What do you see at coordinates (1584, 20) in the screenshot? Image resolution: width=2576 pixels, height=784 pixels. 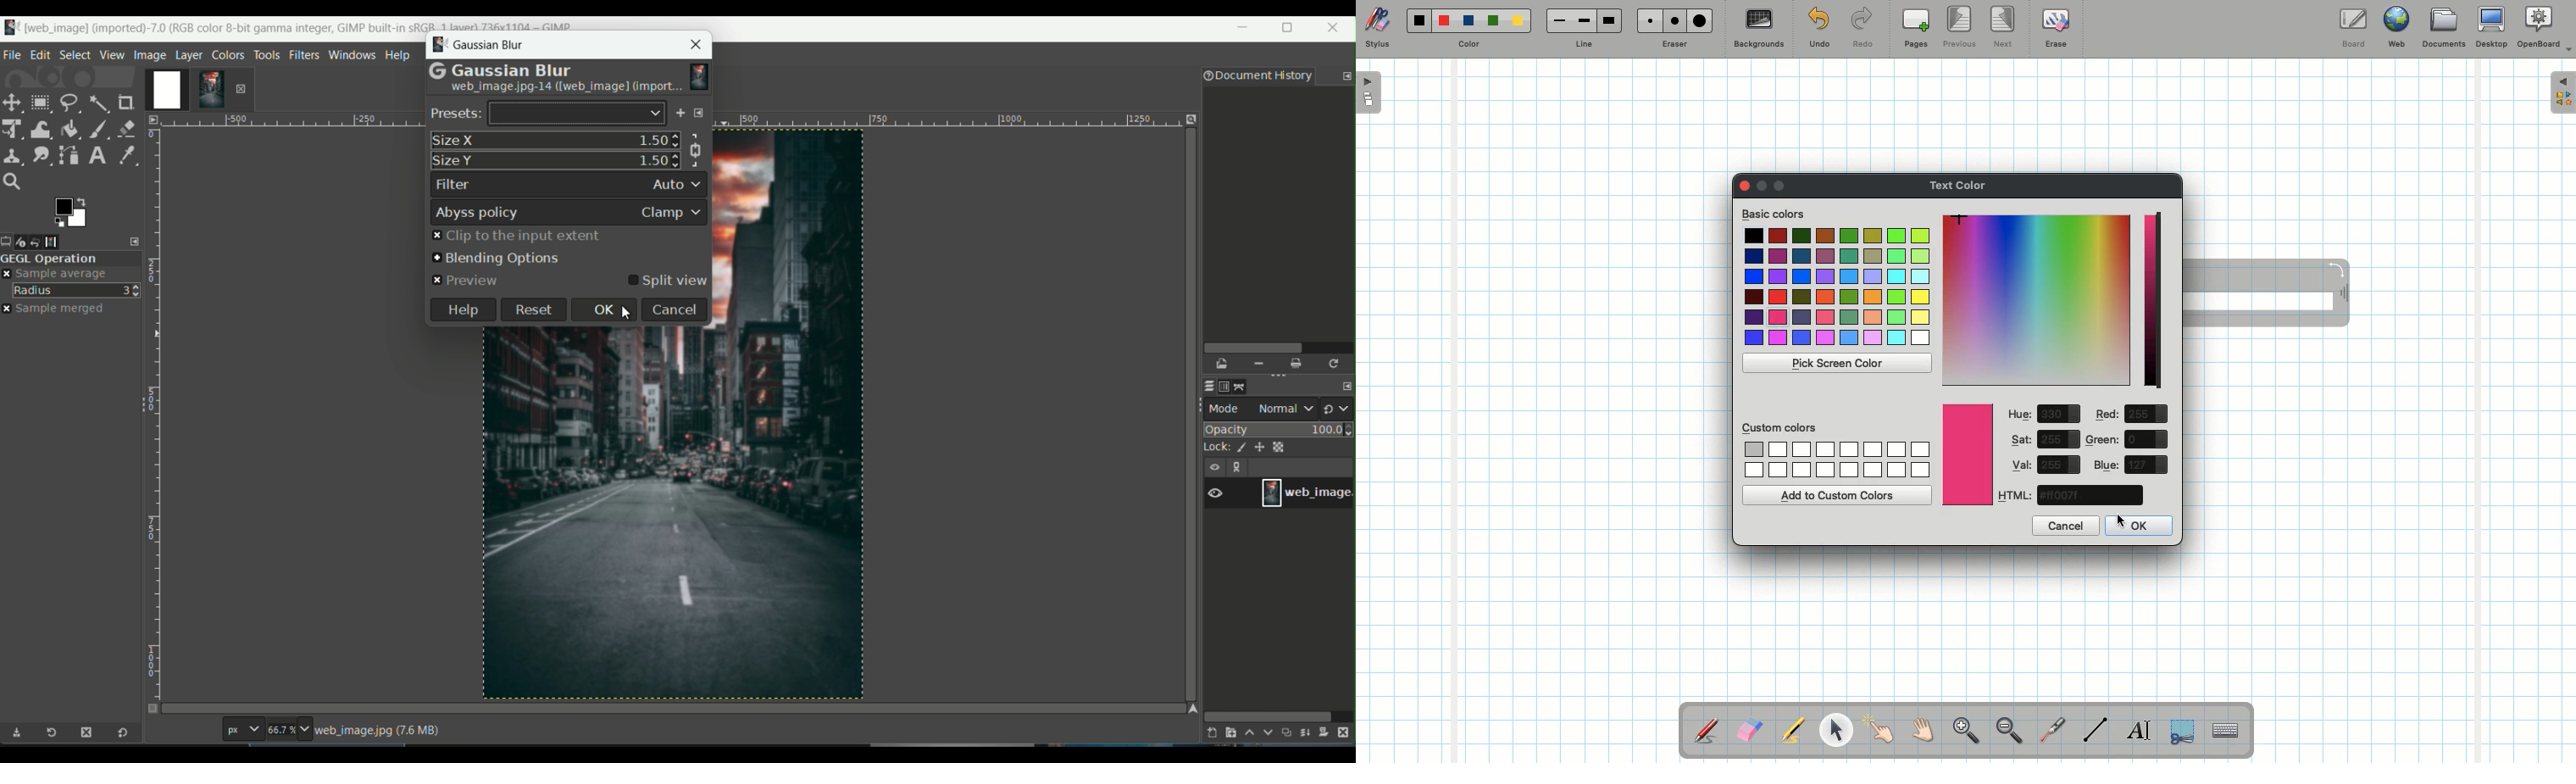 I see `Medium line` at bounding box center [1584, 20].